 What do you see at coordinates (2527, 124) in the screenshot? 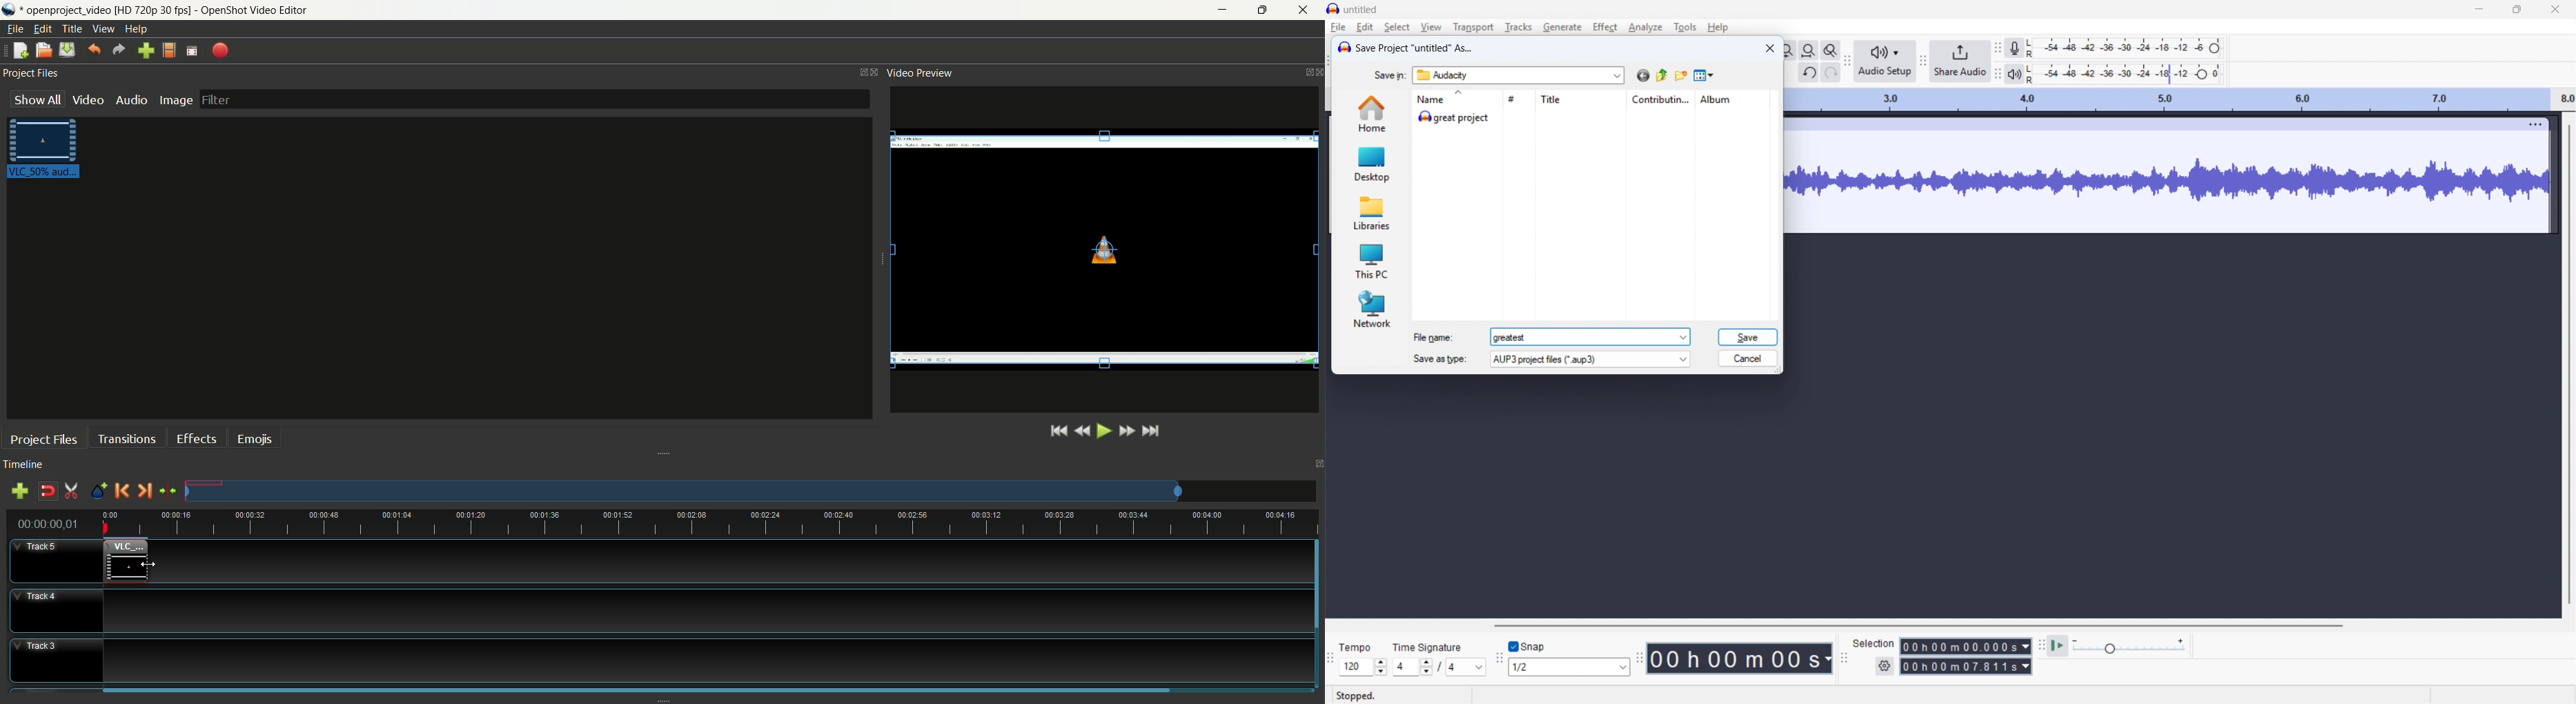
I see `track options` at bounding box center [2527, 124].